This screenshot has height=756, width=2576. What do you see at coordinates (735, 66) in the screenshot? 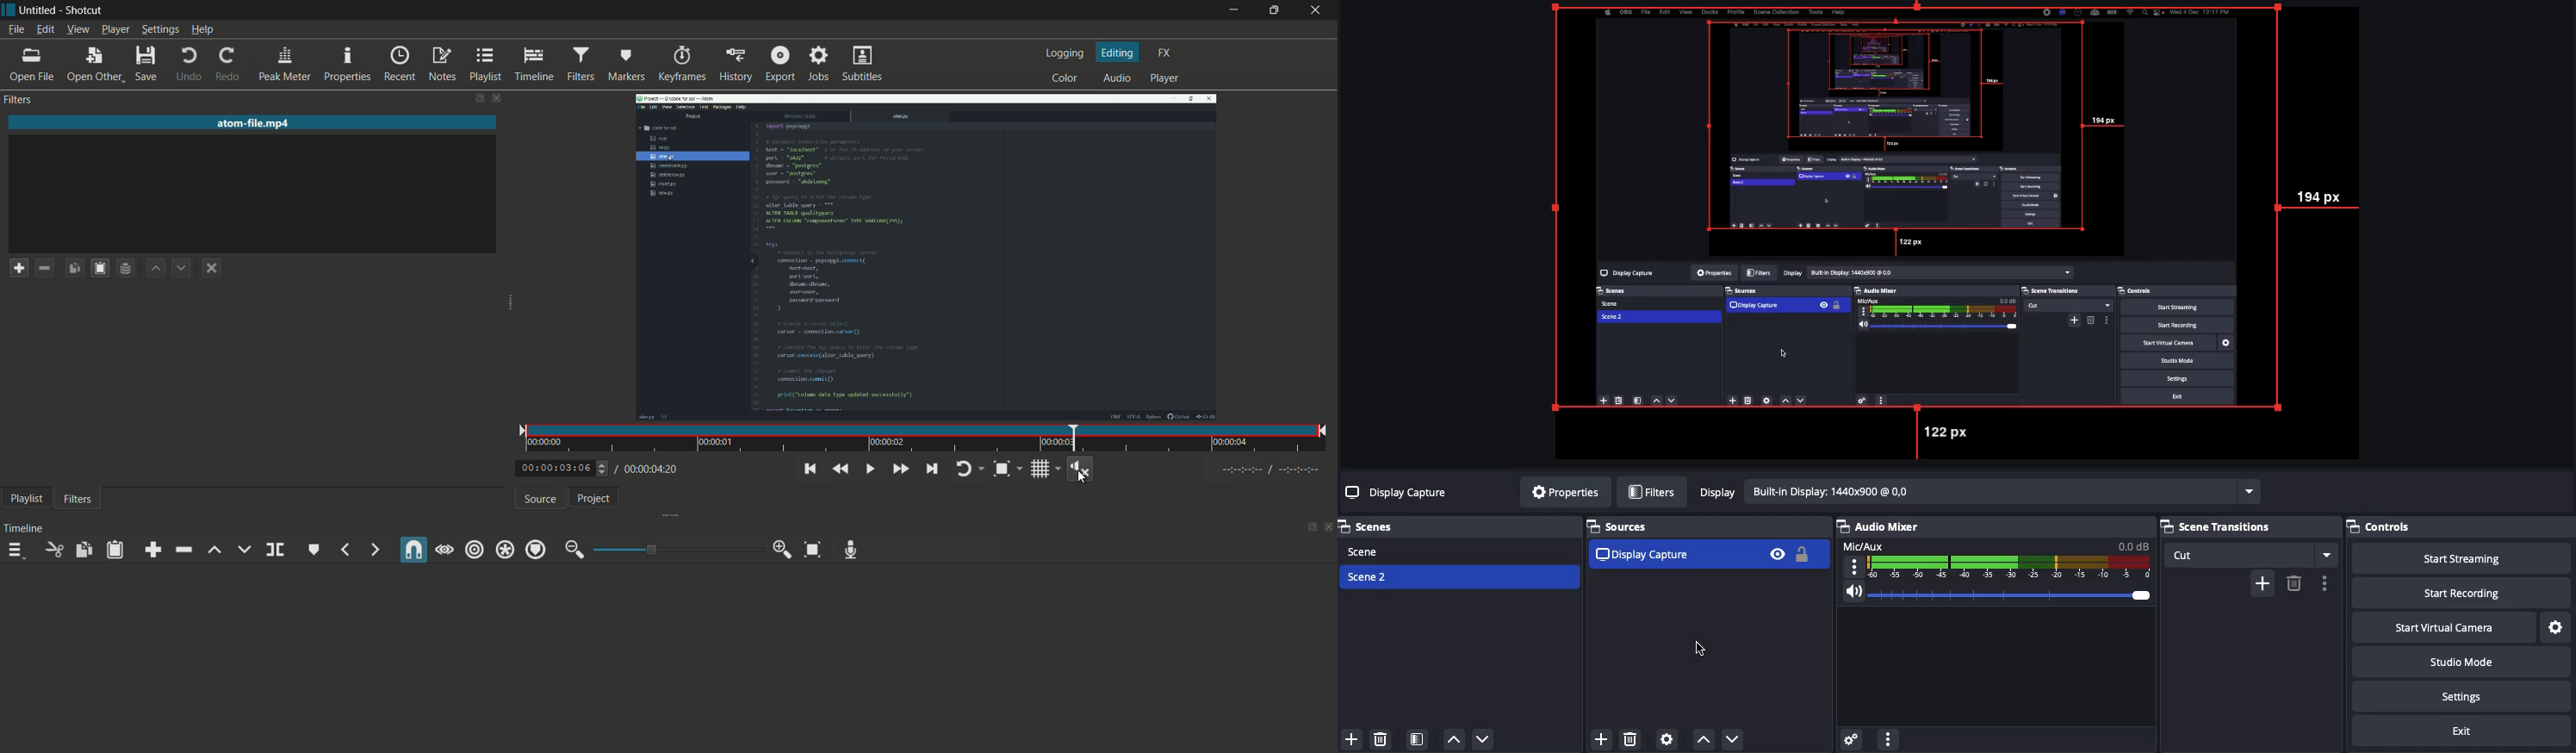
I see `history` at bounding box center [735, 66].